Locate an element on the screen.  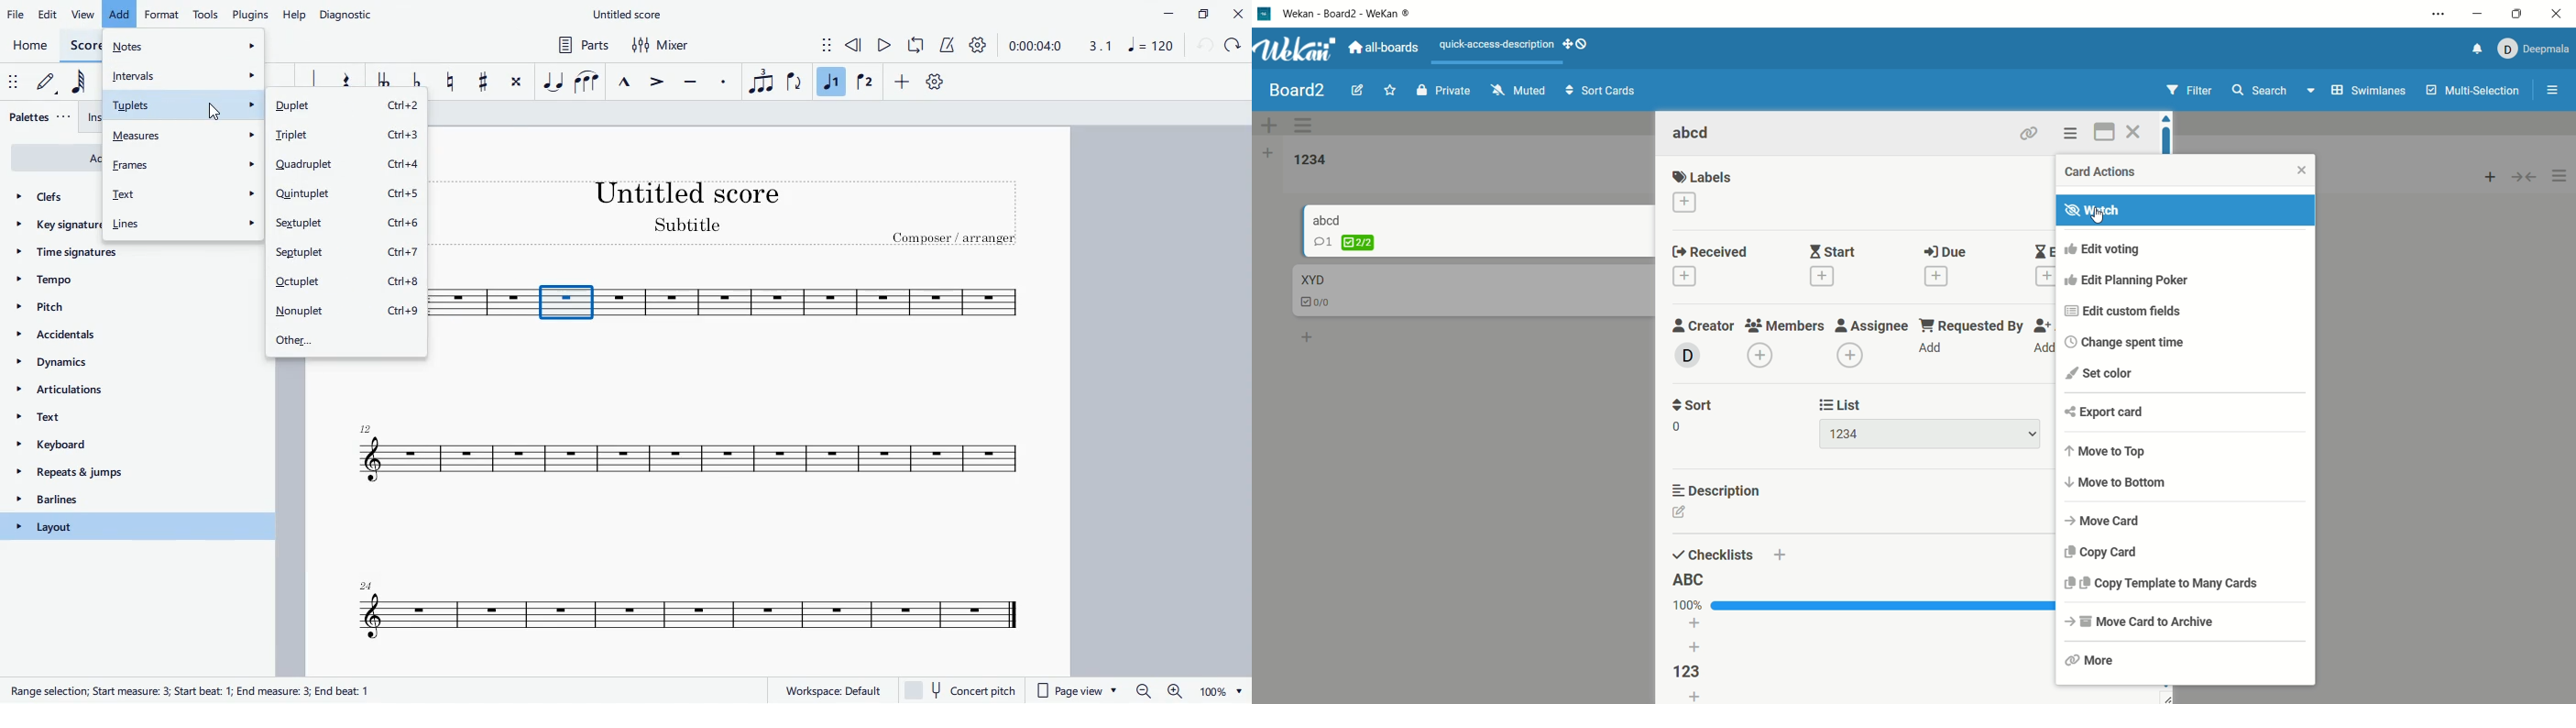
options is located at coordinates (2439, 13).